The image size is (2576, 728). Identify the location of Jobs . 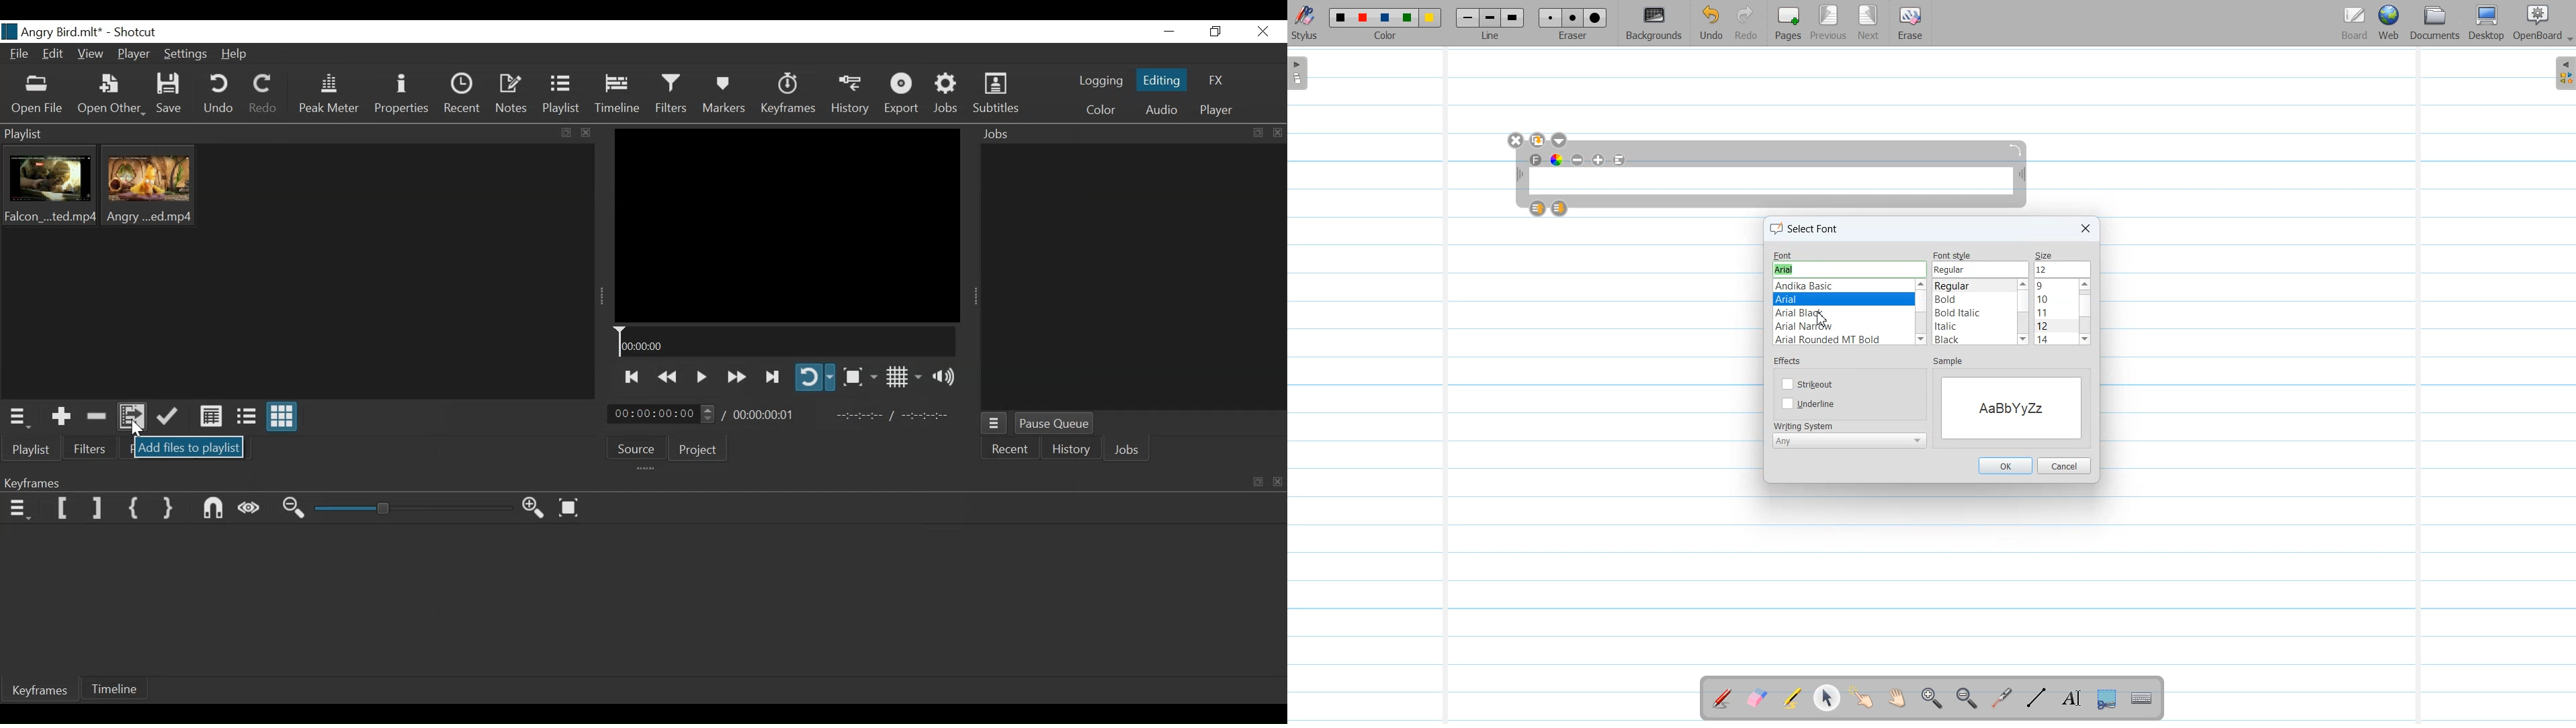
(949, 94).